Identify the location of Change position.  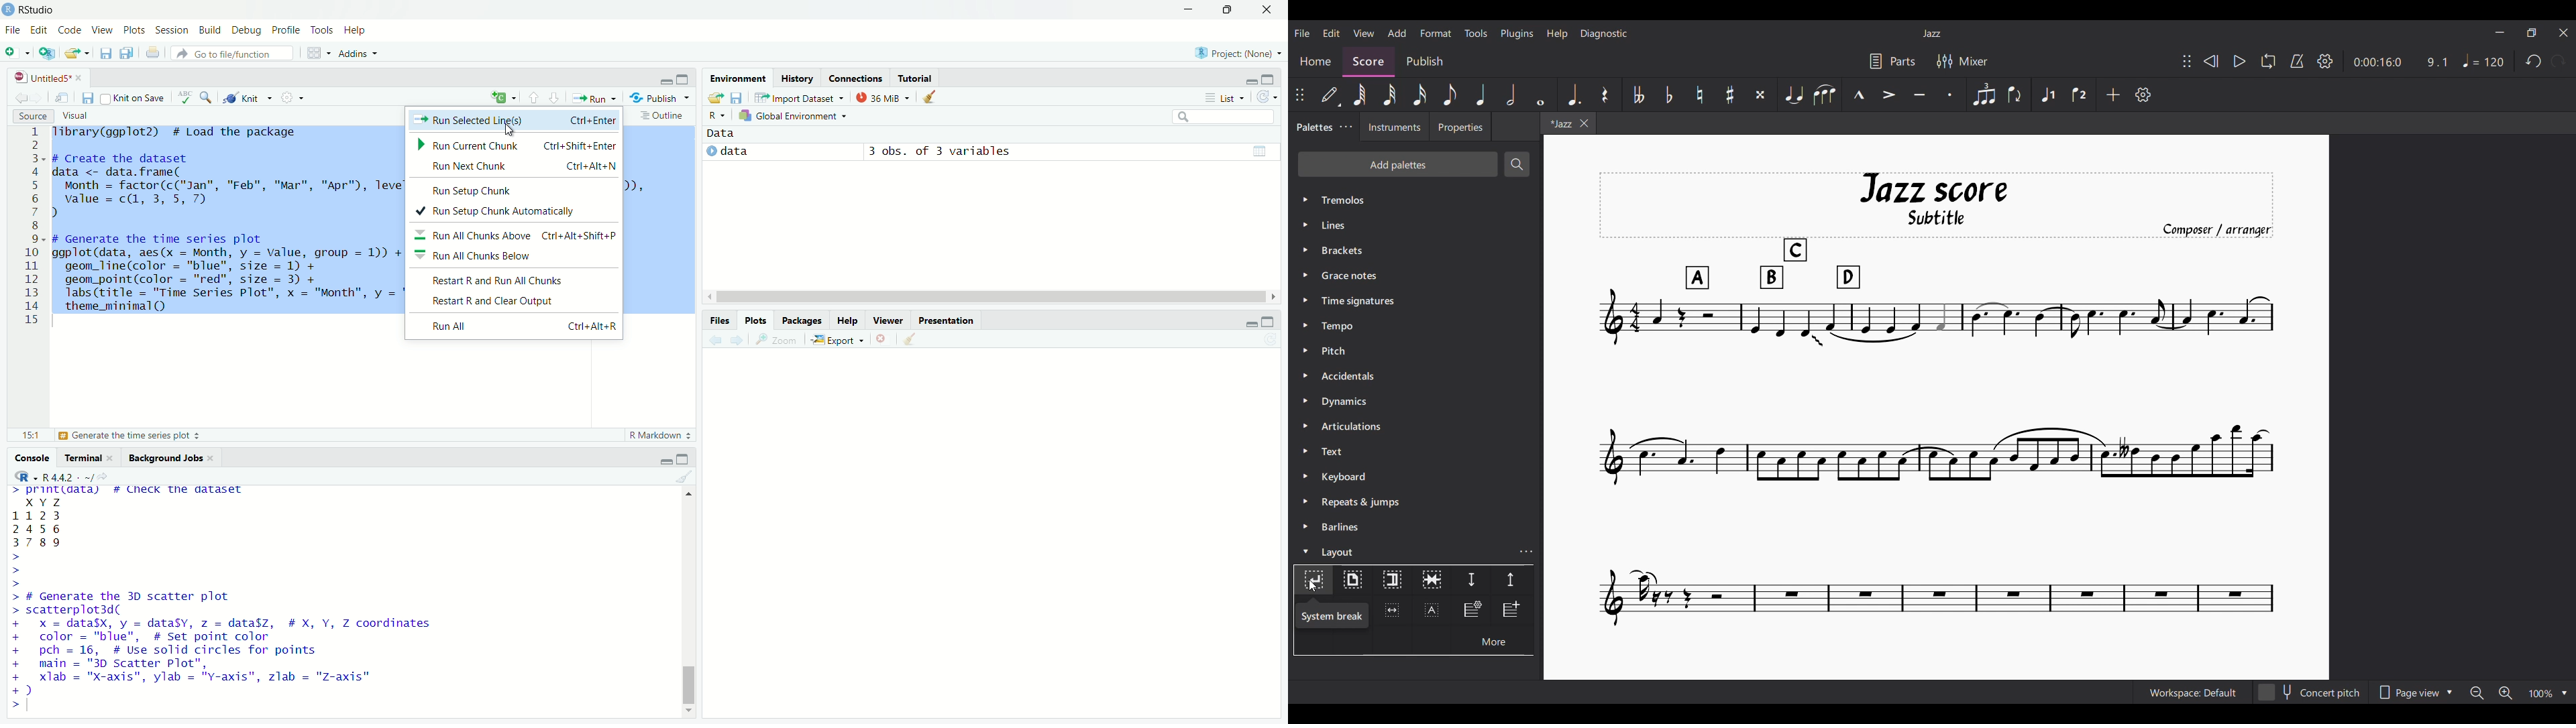
(2187, 61).